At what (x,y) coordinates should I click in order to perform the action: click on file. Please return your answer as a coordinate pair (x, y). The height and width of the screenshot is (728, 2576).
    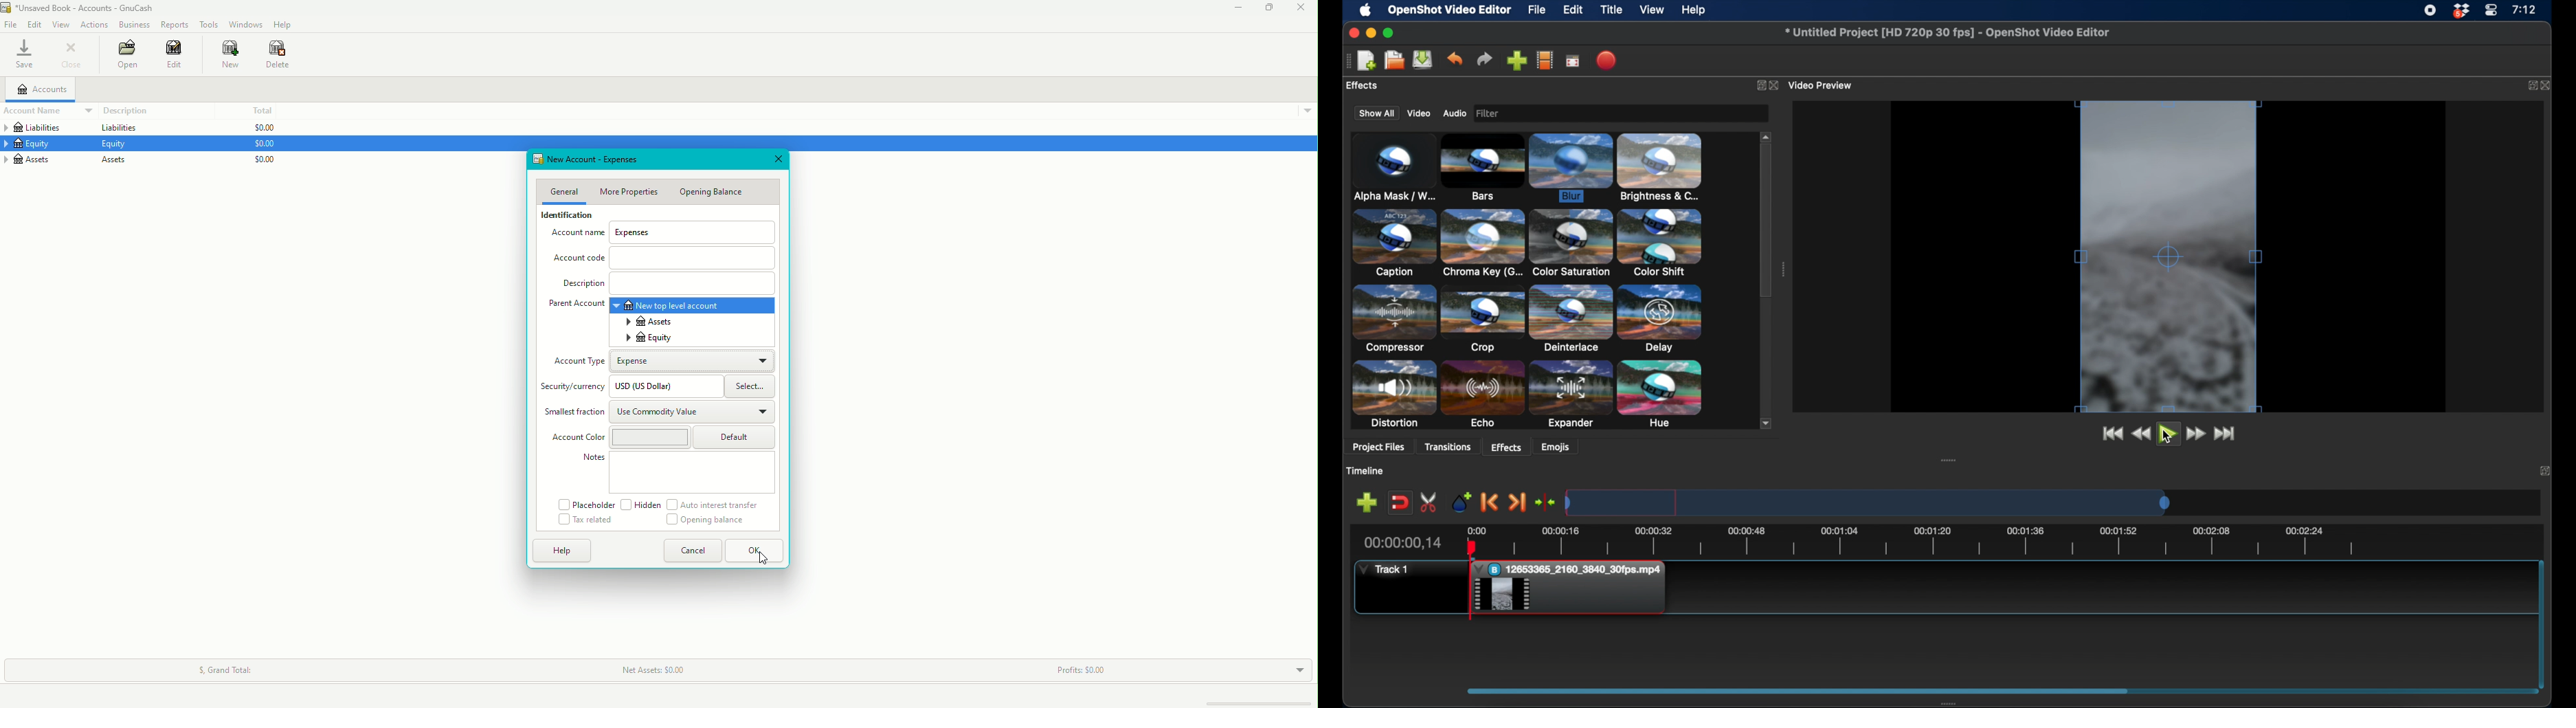
    Looking at the image, I should click on (1537, 9).